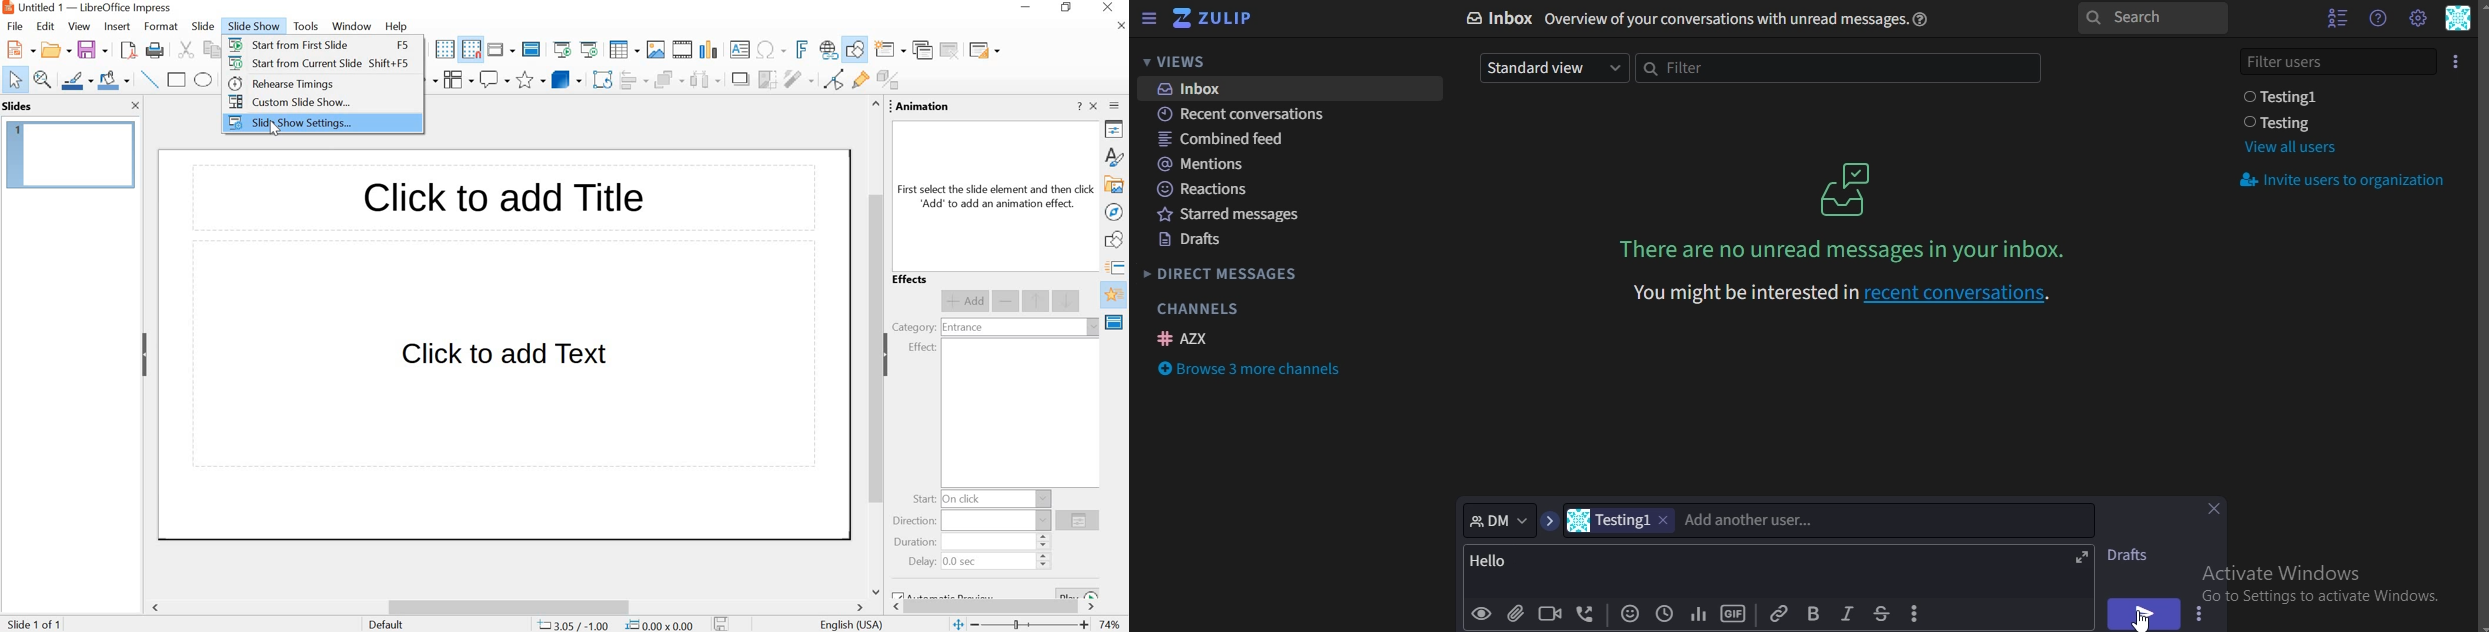  Describe the element at coordinates (1186, 338) in the screenshot. I see `AZX` at that location.